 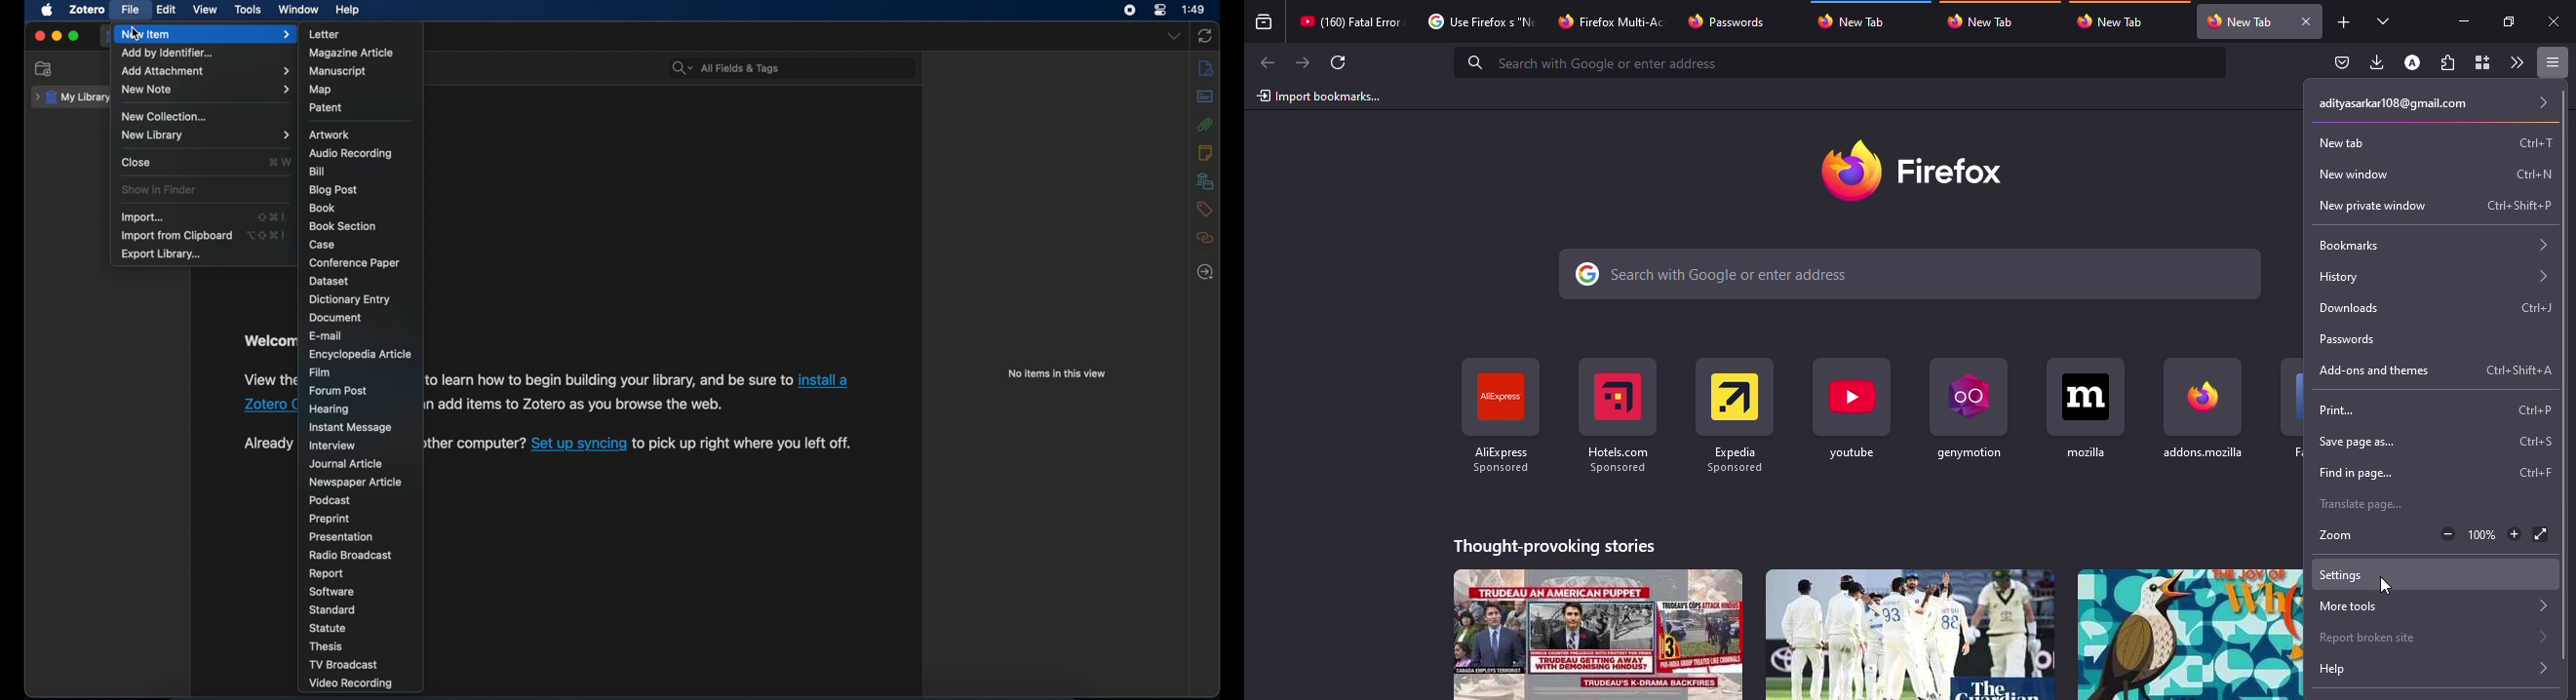 What do you see at coordinates (2534, 307) in the screenshot?
I see `shortcut` at bounding box center [2534, 307].